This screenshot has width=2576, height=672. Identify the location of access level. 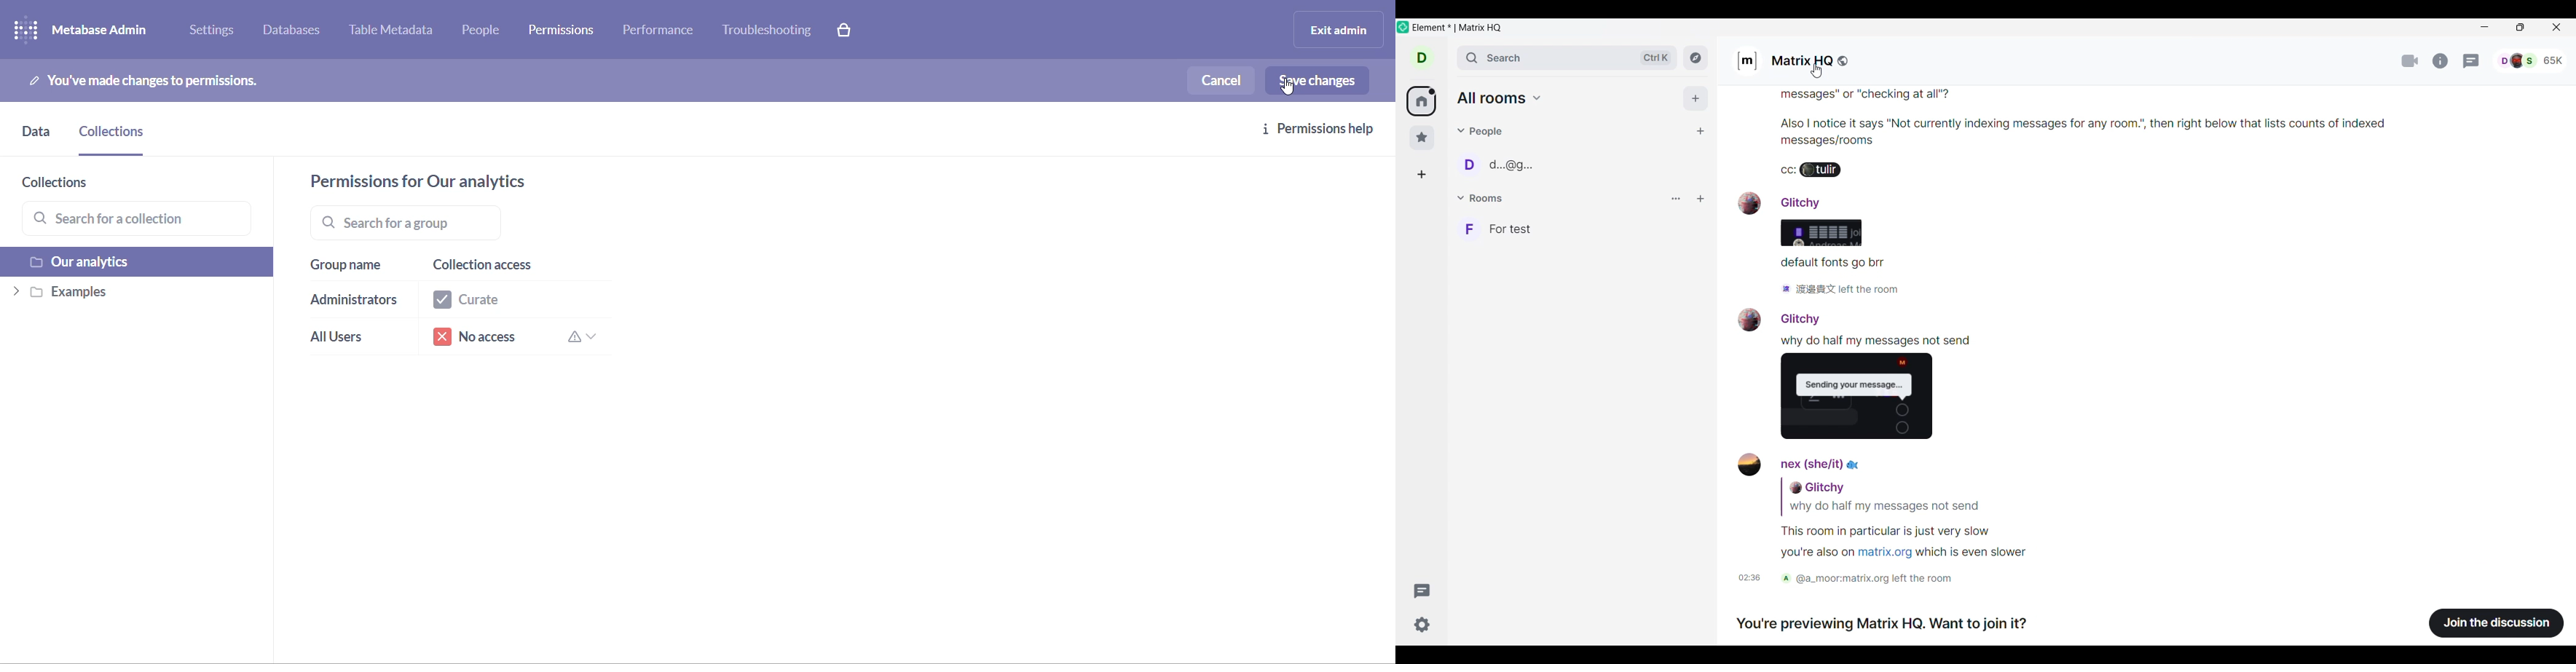
(511, 259).